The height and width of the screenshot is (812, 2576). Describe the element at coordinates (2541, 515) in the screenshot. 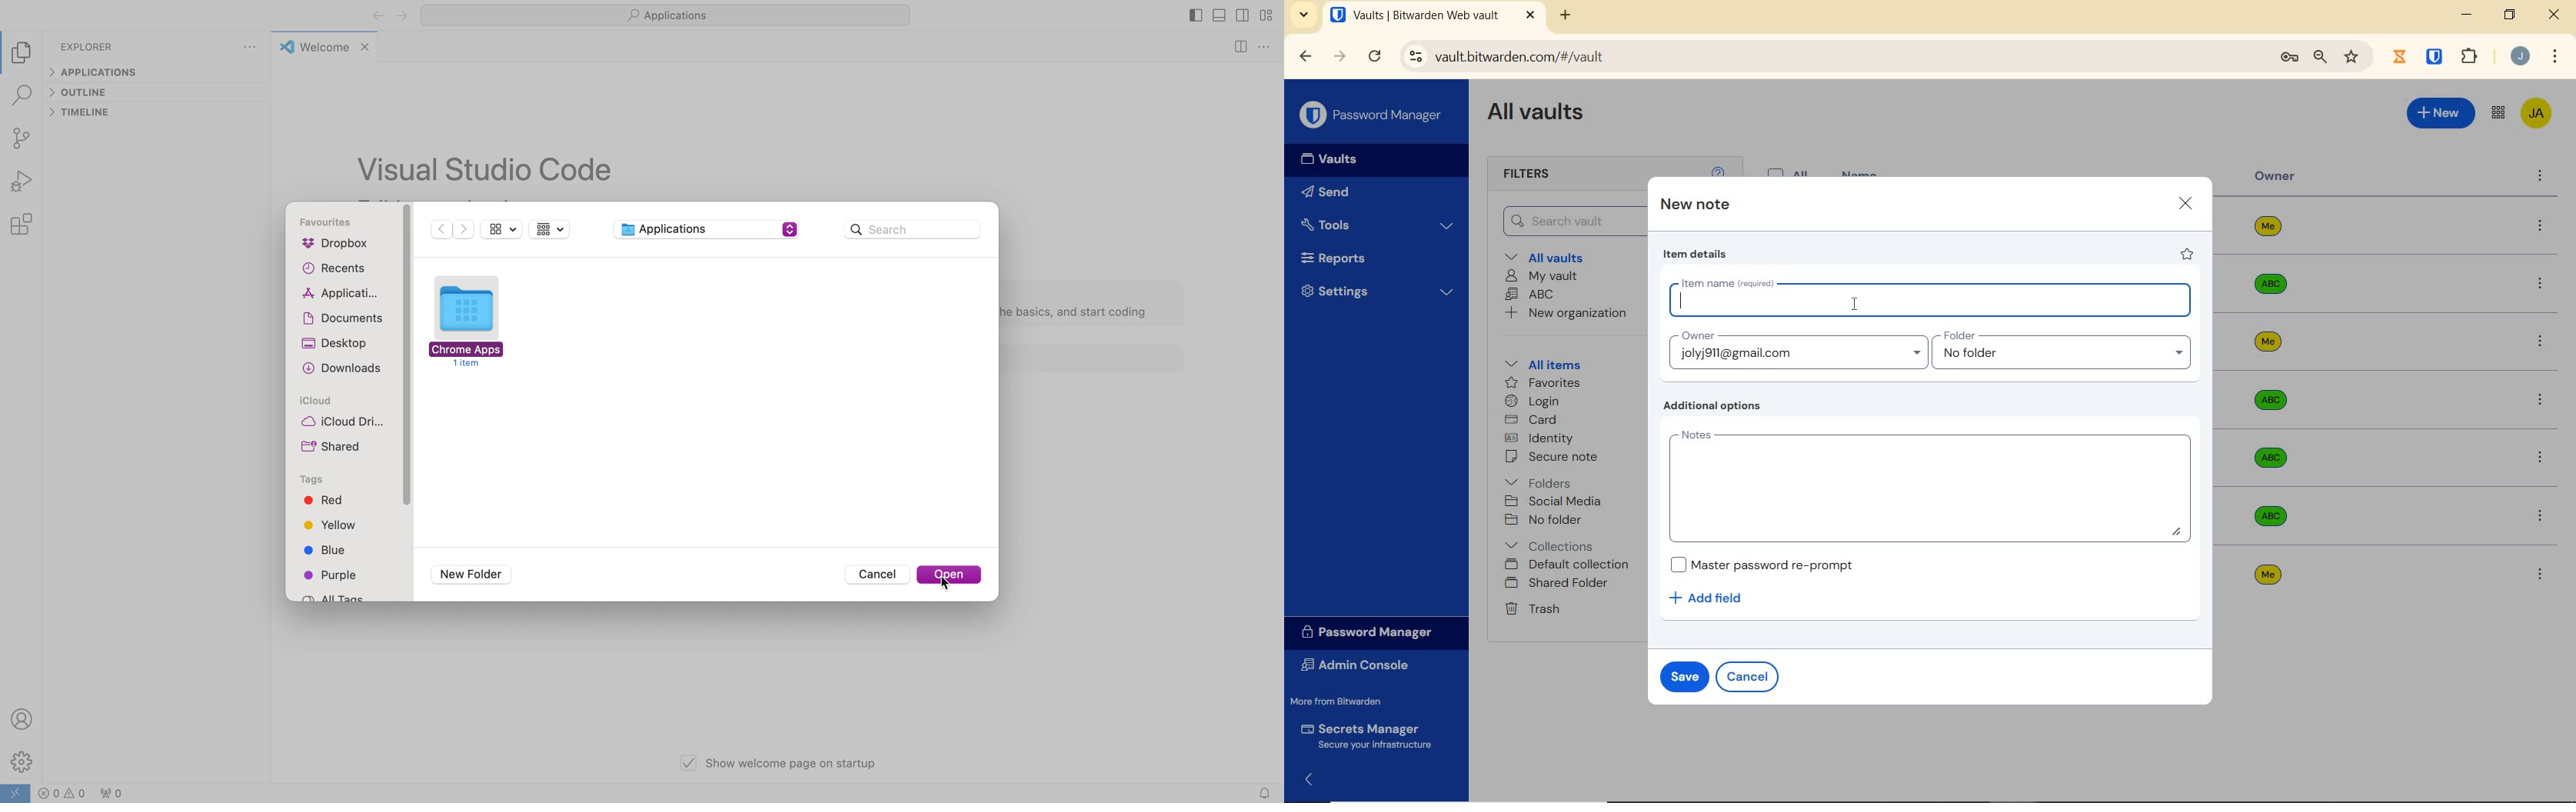

I see `more options` at that location.